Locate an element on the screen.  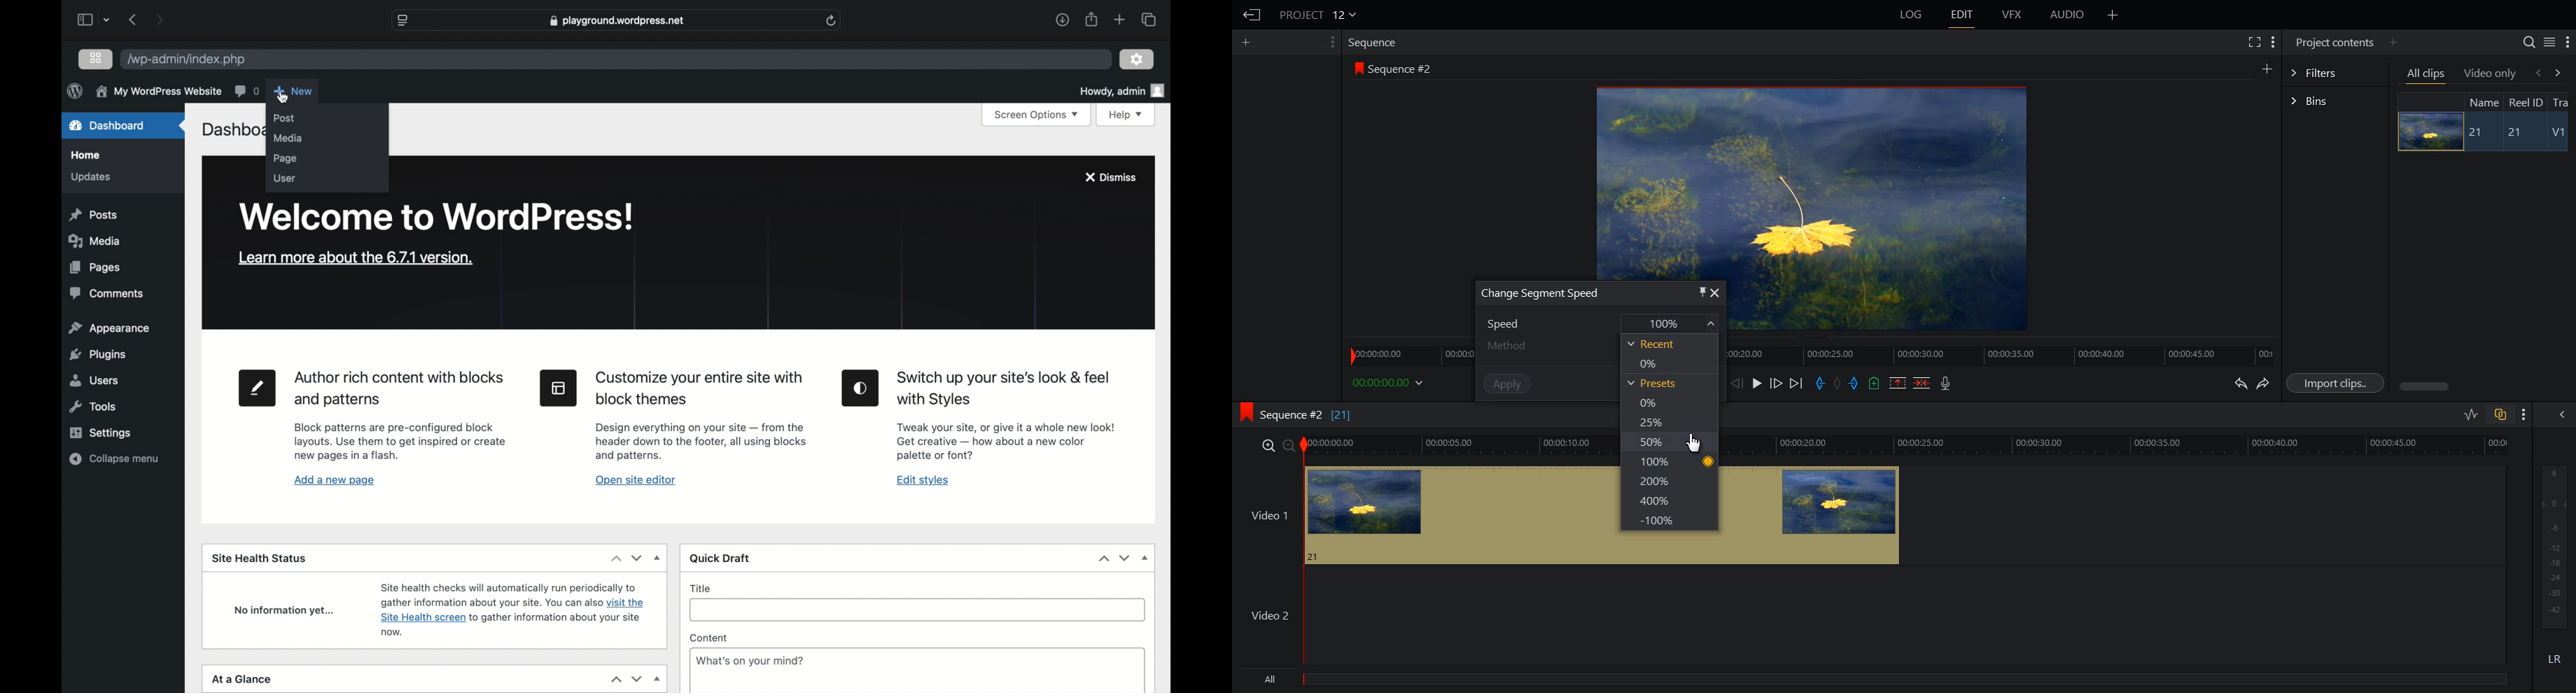
screen options is located at coordinates (1037, 115).